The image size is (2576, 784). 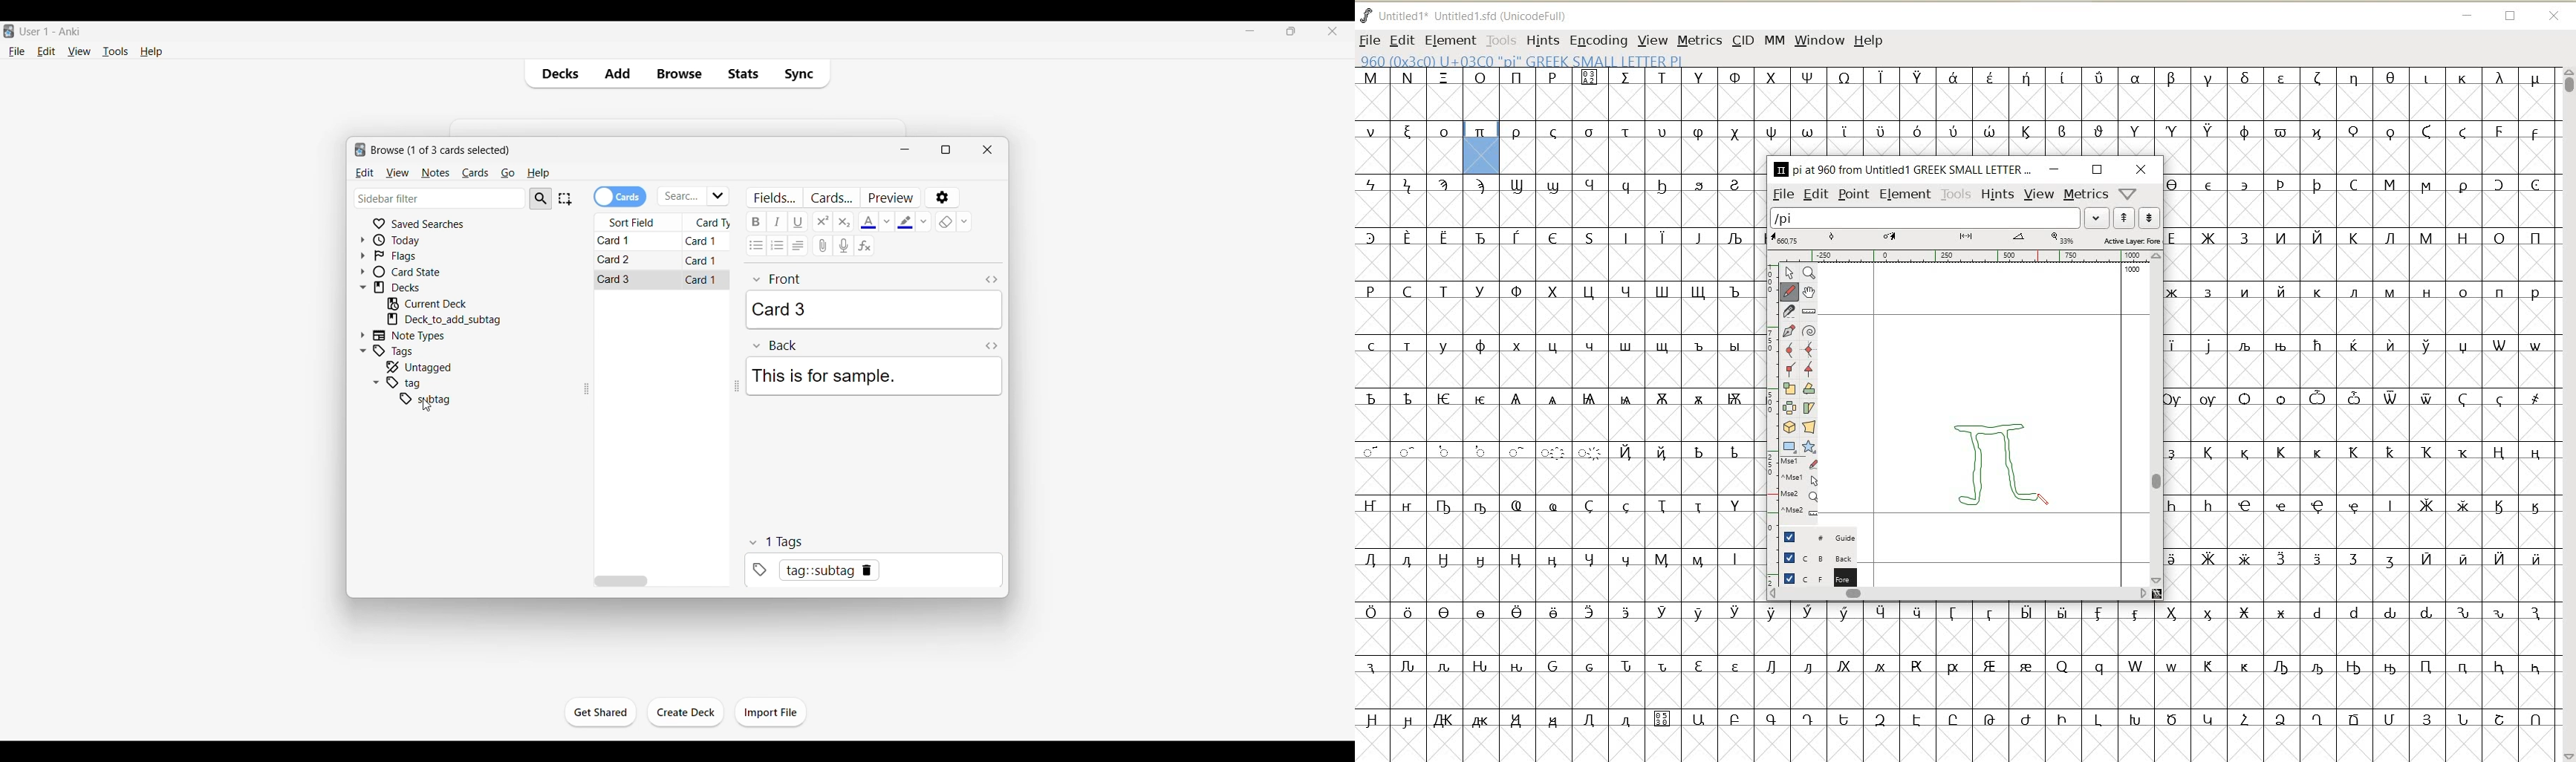 I want to click on Magnify, so click(x=1810, y=274).